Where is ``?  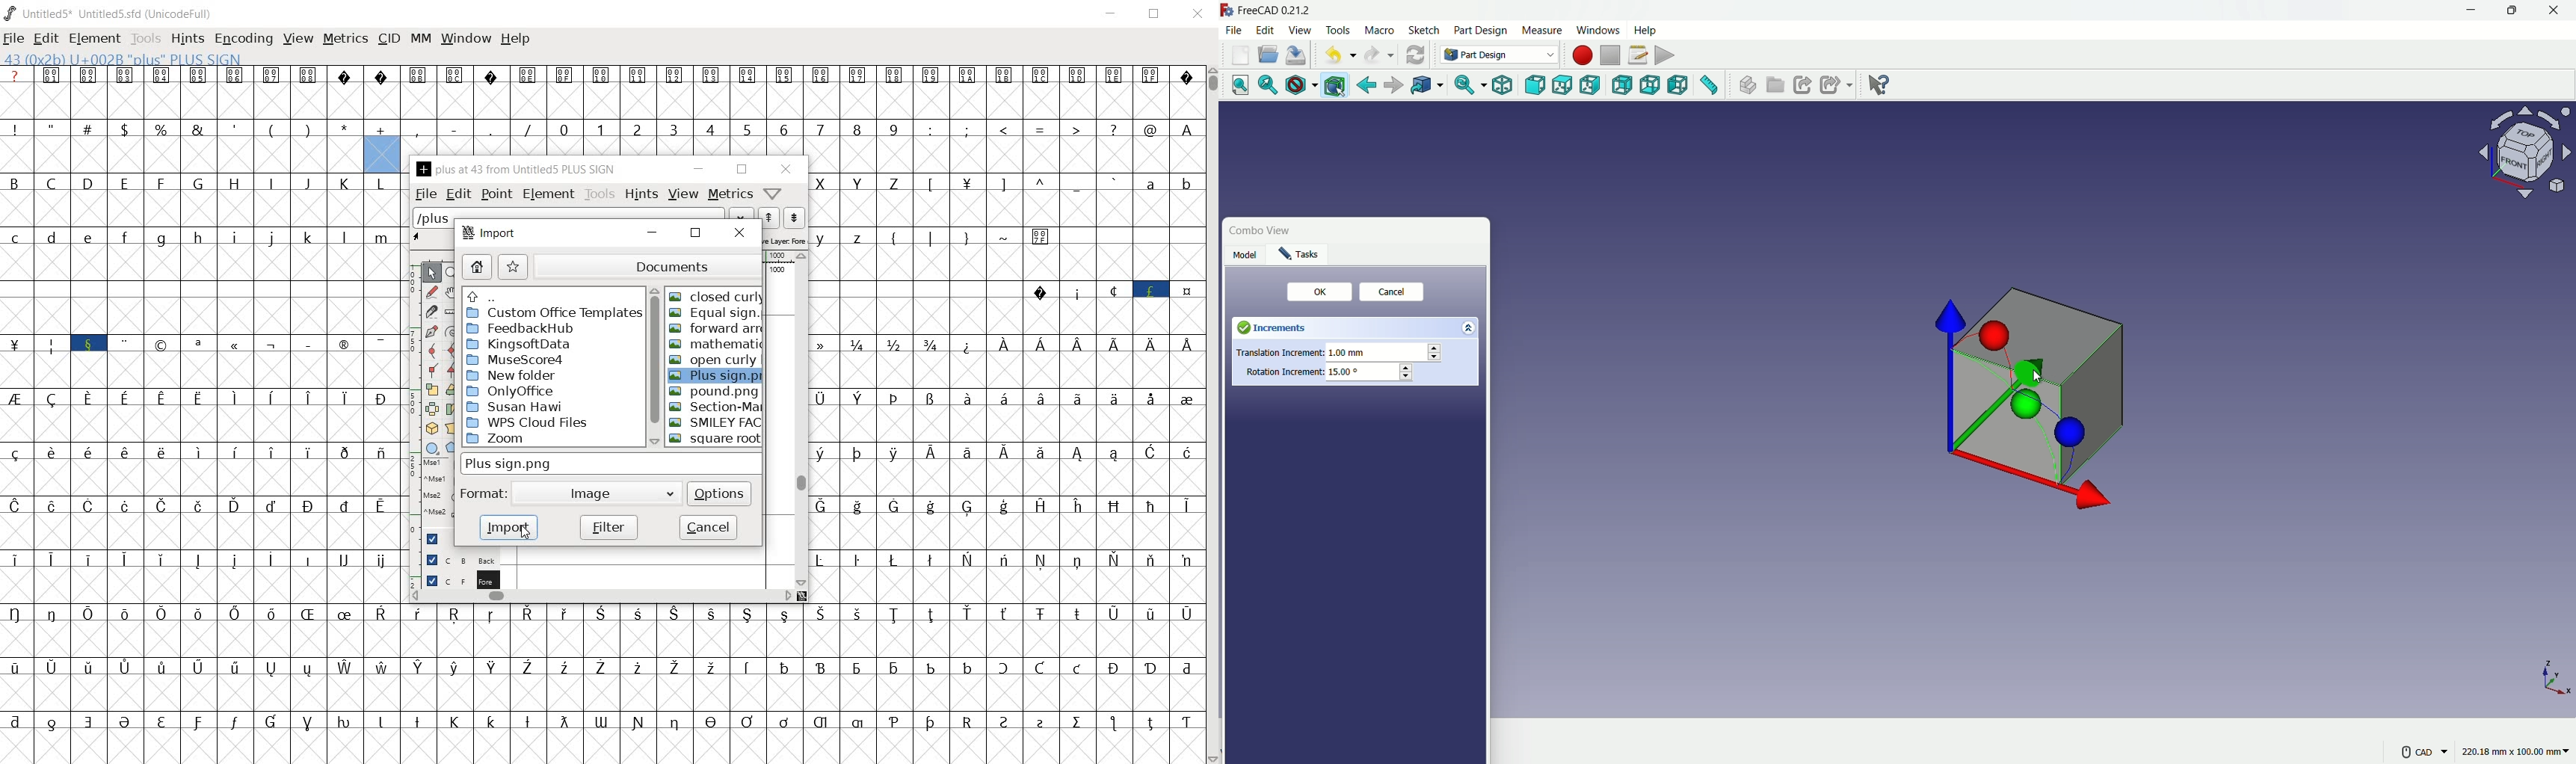  is located at coordinates (1006, 523).